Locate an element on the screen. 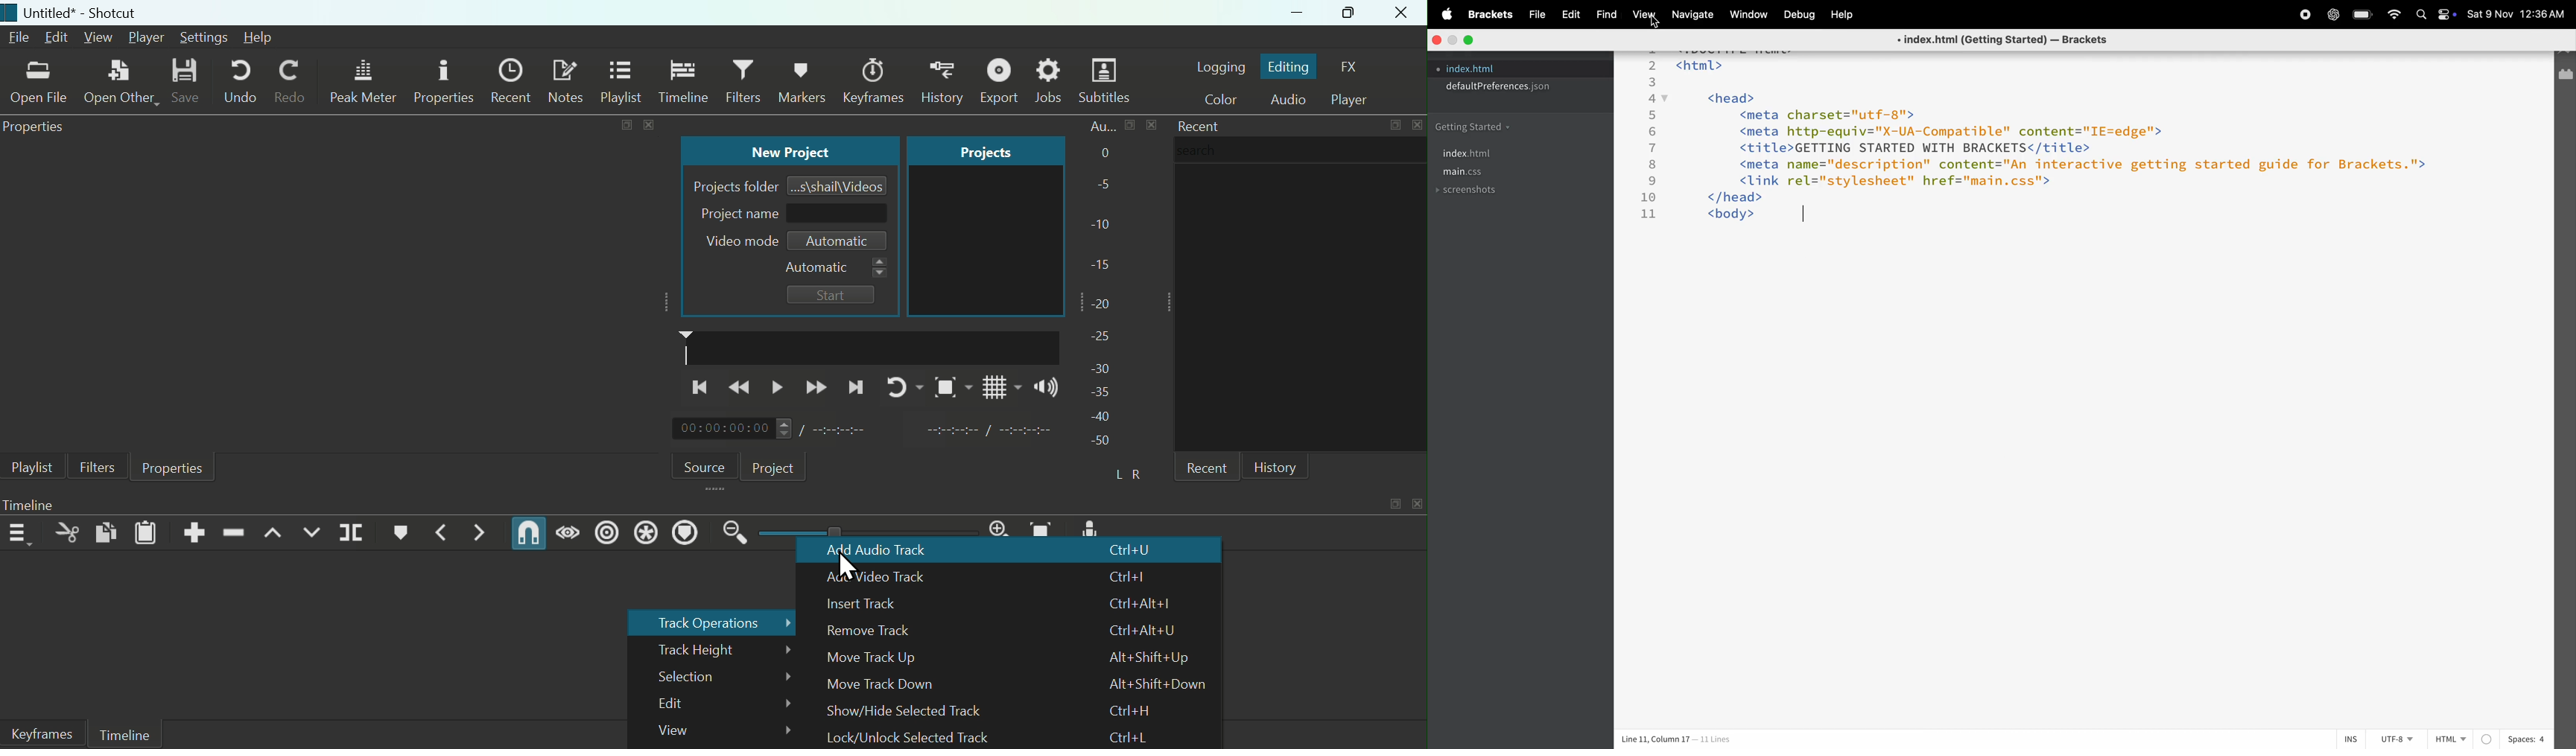 This screenshot has width=2576, height=756. view is located at coordinates (1645, 15).